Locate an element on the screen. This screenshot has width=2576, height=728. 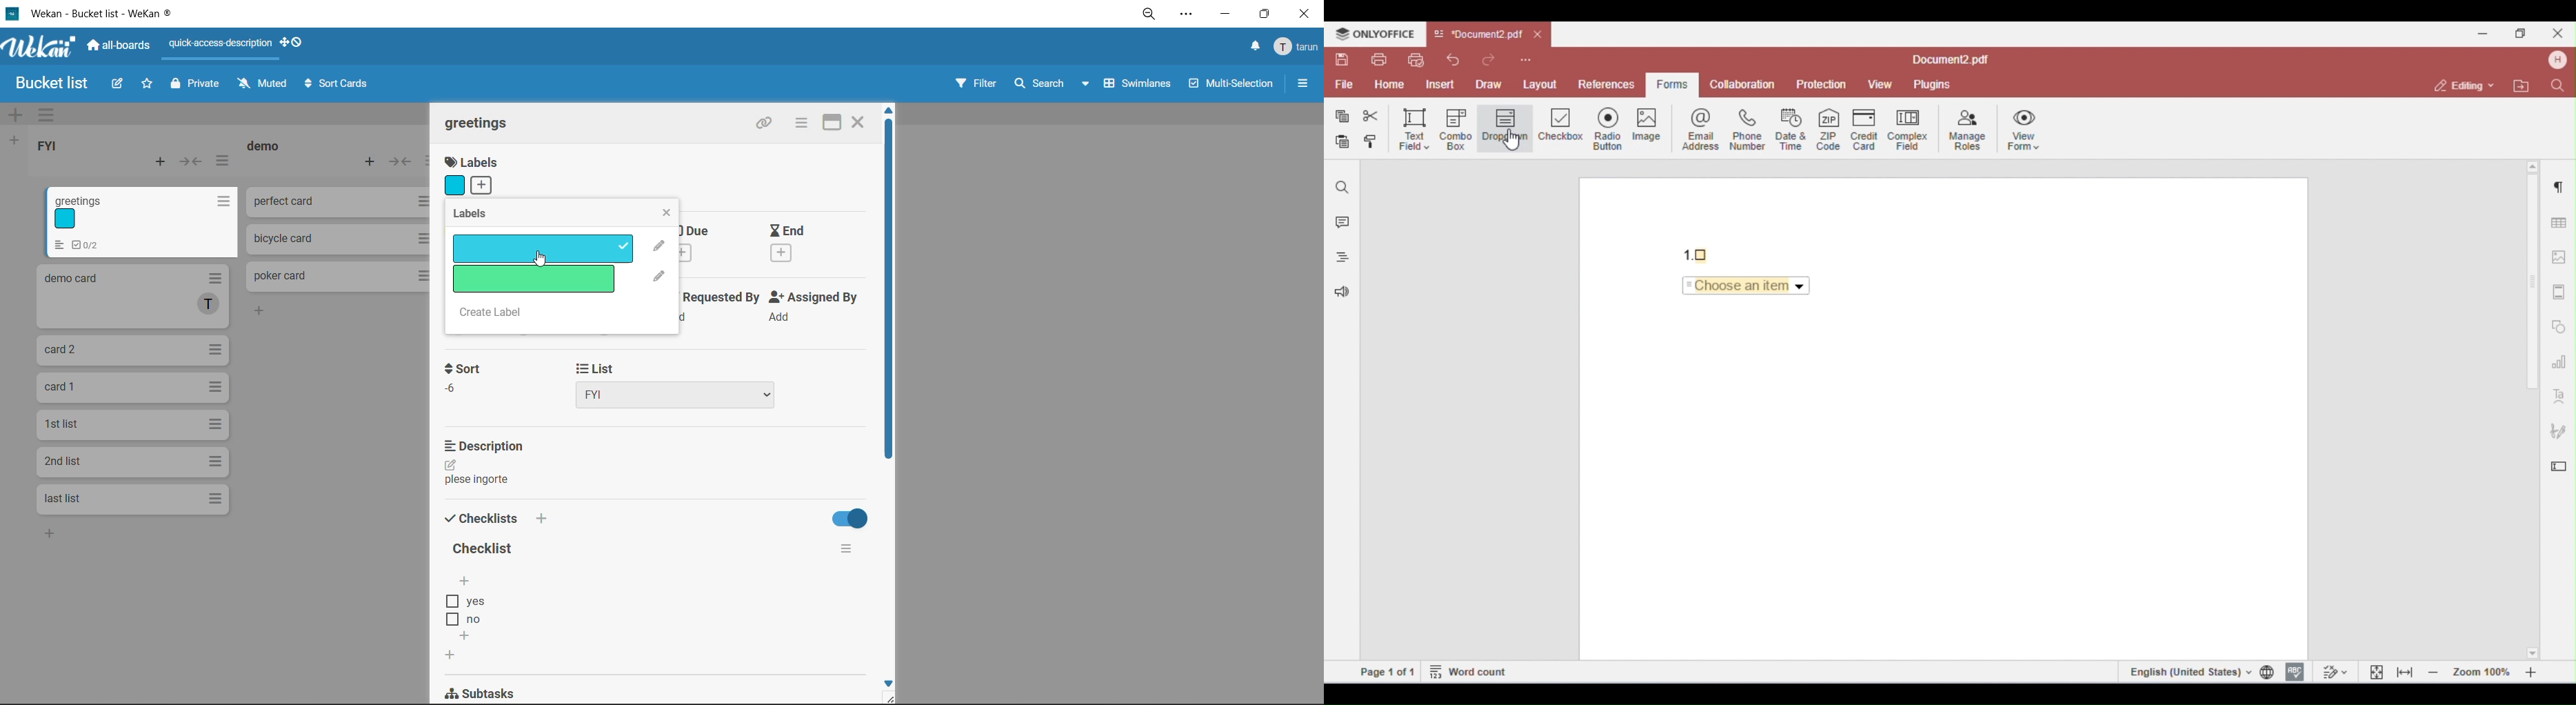
add is located at coordinates (485, 186).